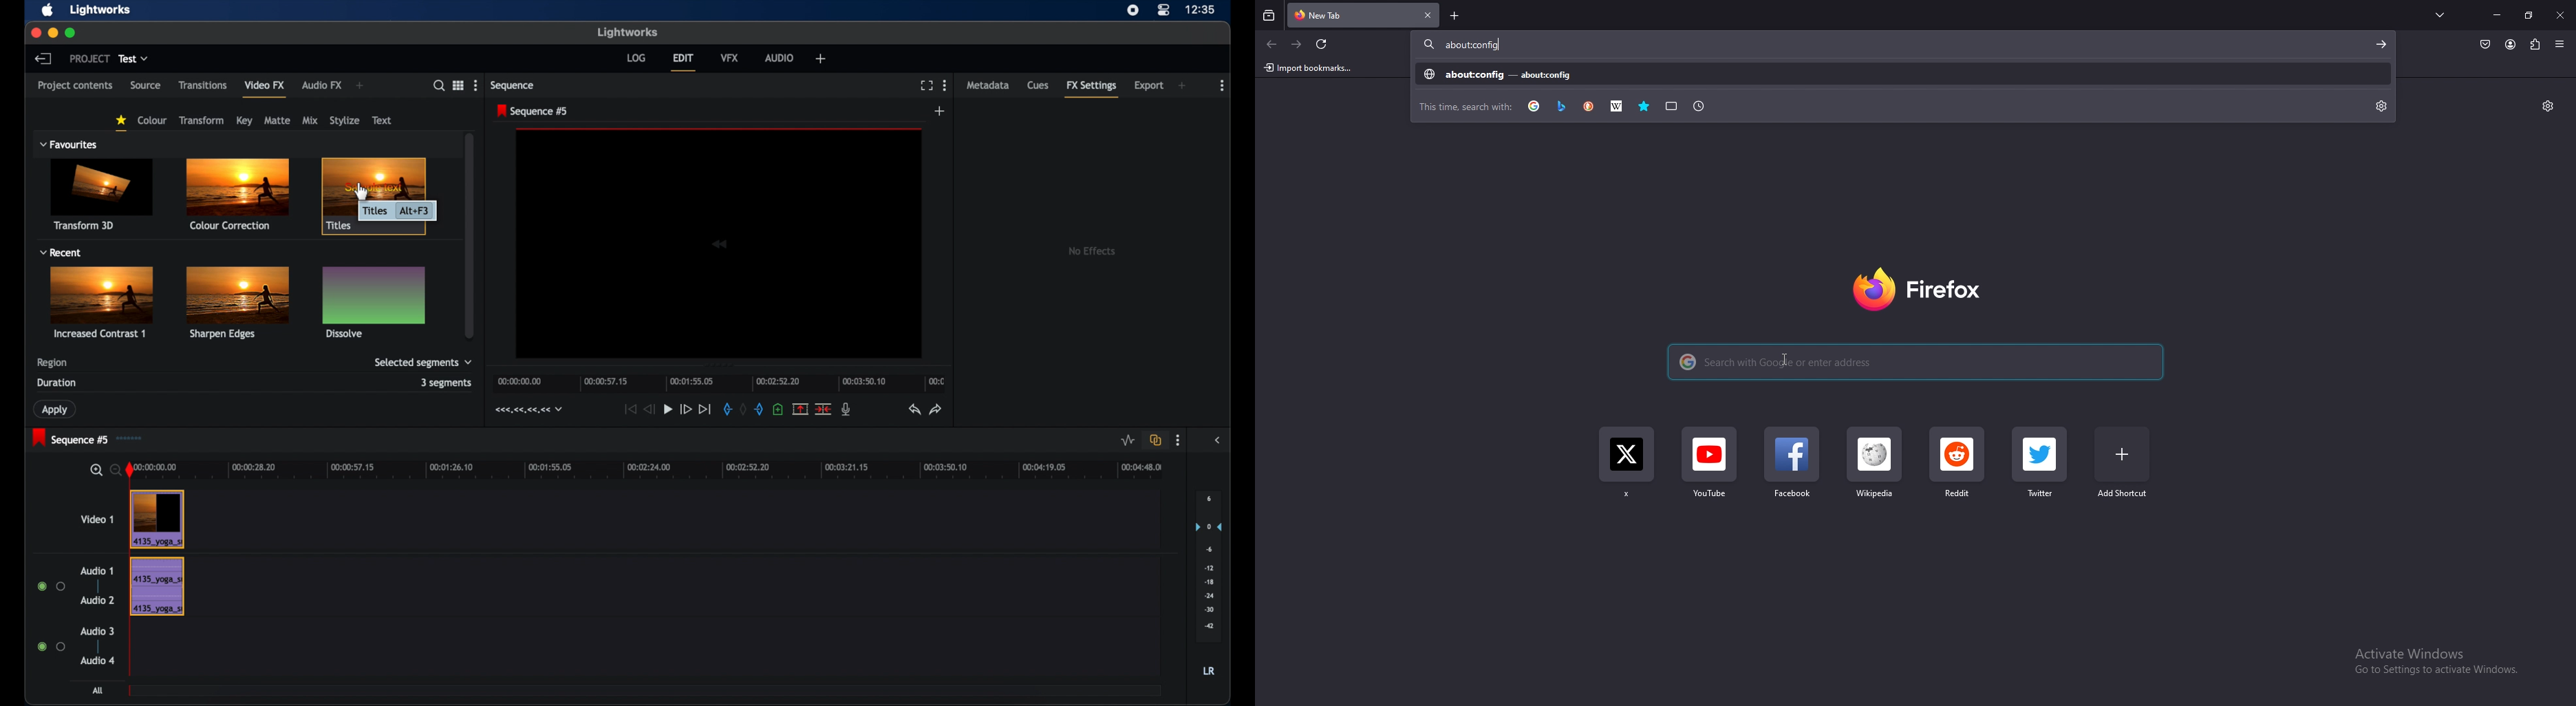  What do you see at coordinates (2498, 14) in the screenshot?
I see `minimize` at bounding box center [2498, 14].